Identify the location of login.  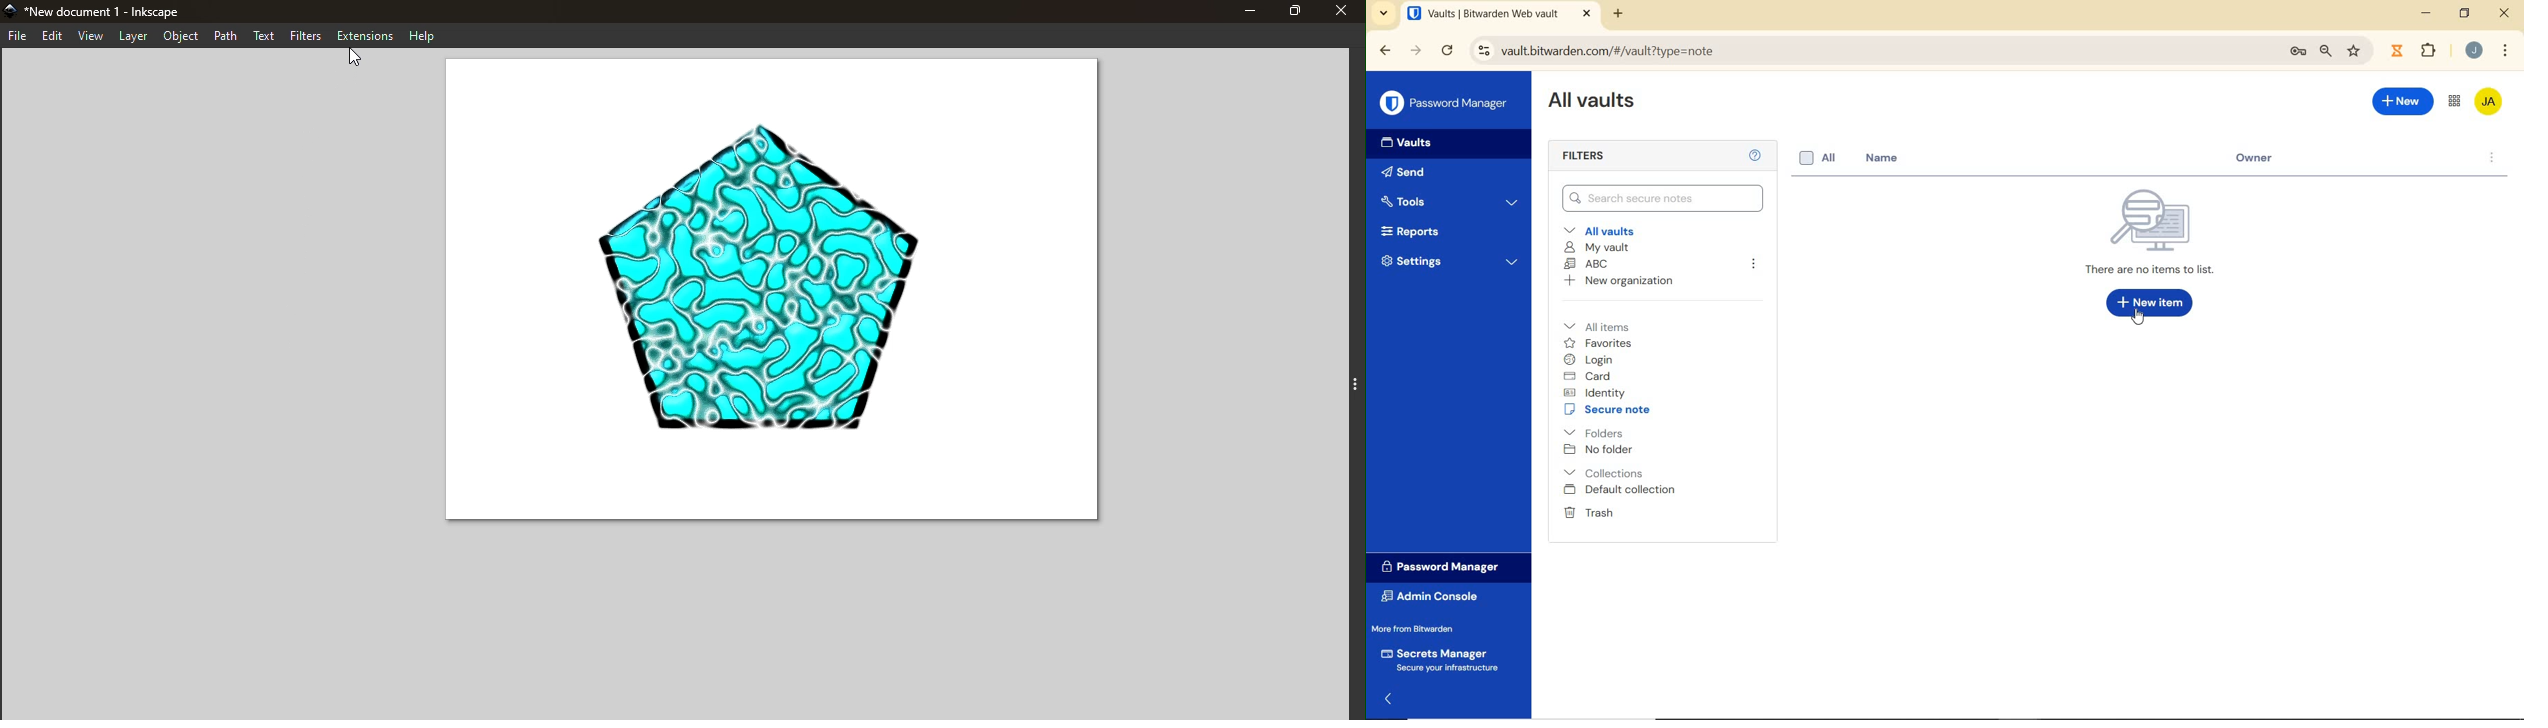
(1591, 359).